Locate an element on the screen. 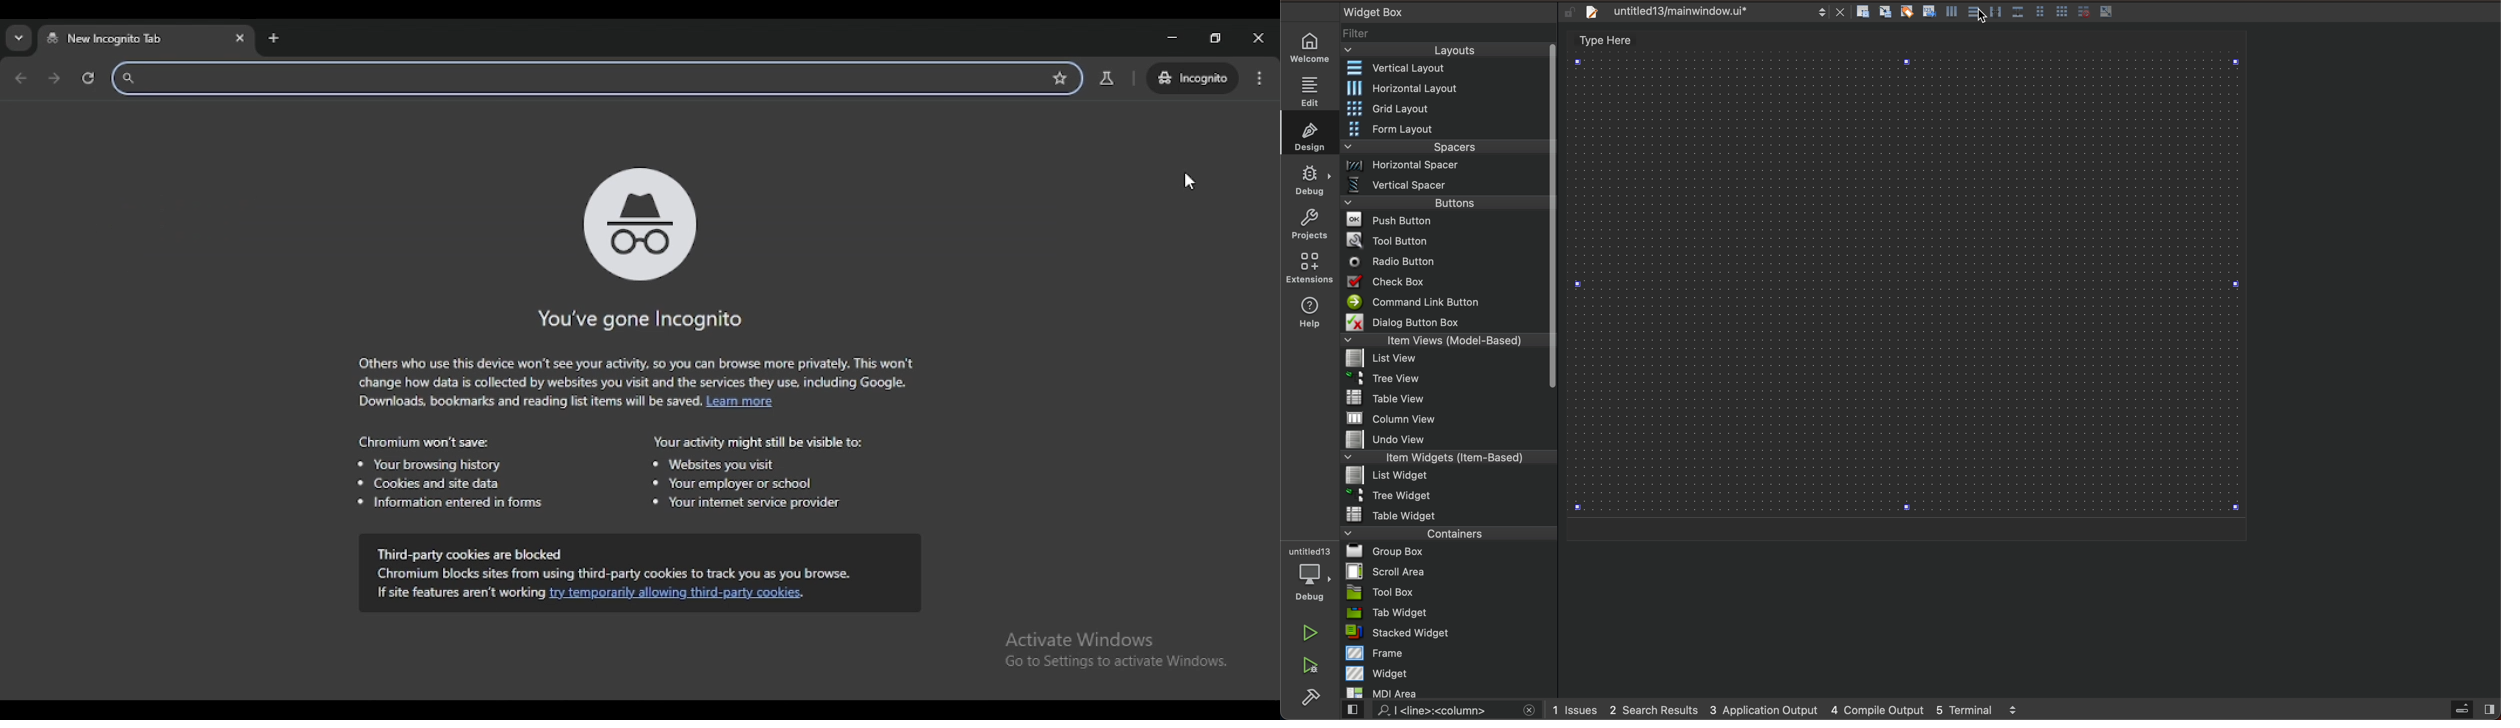 The height and width of the screenshot is (728, 2520). tool box is located at coordinates (1445, 592).